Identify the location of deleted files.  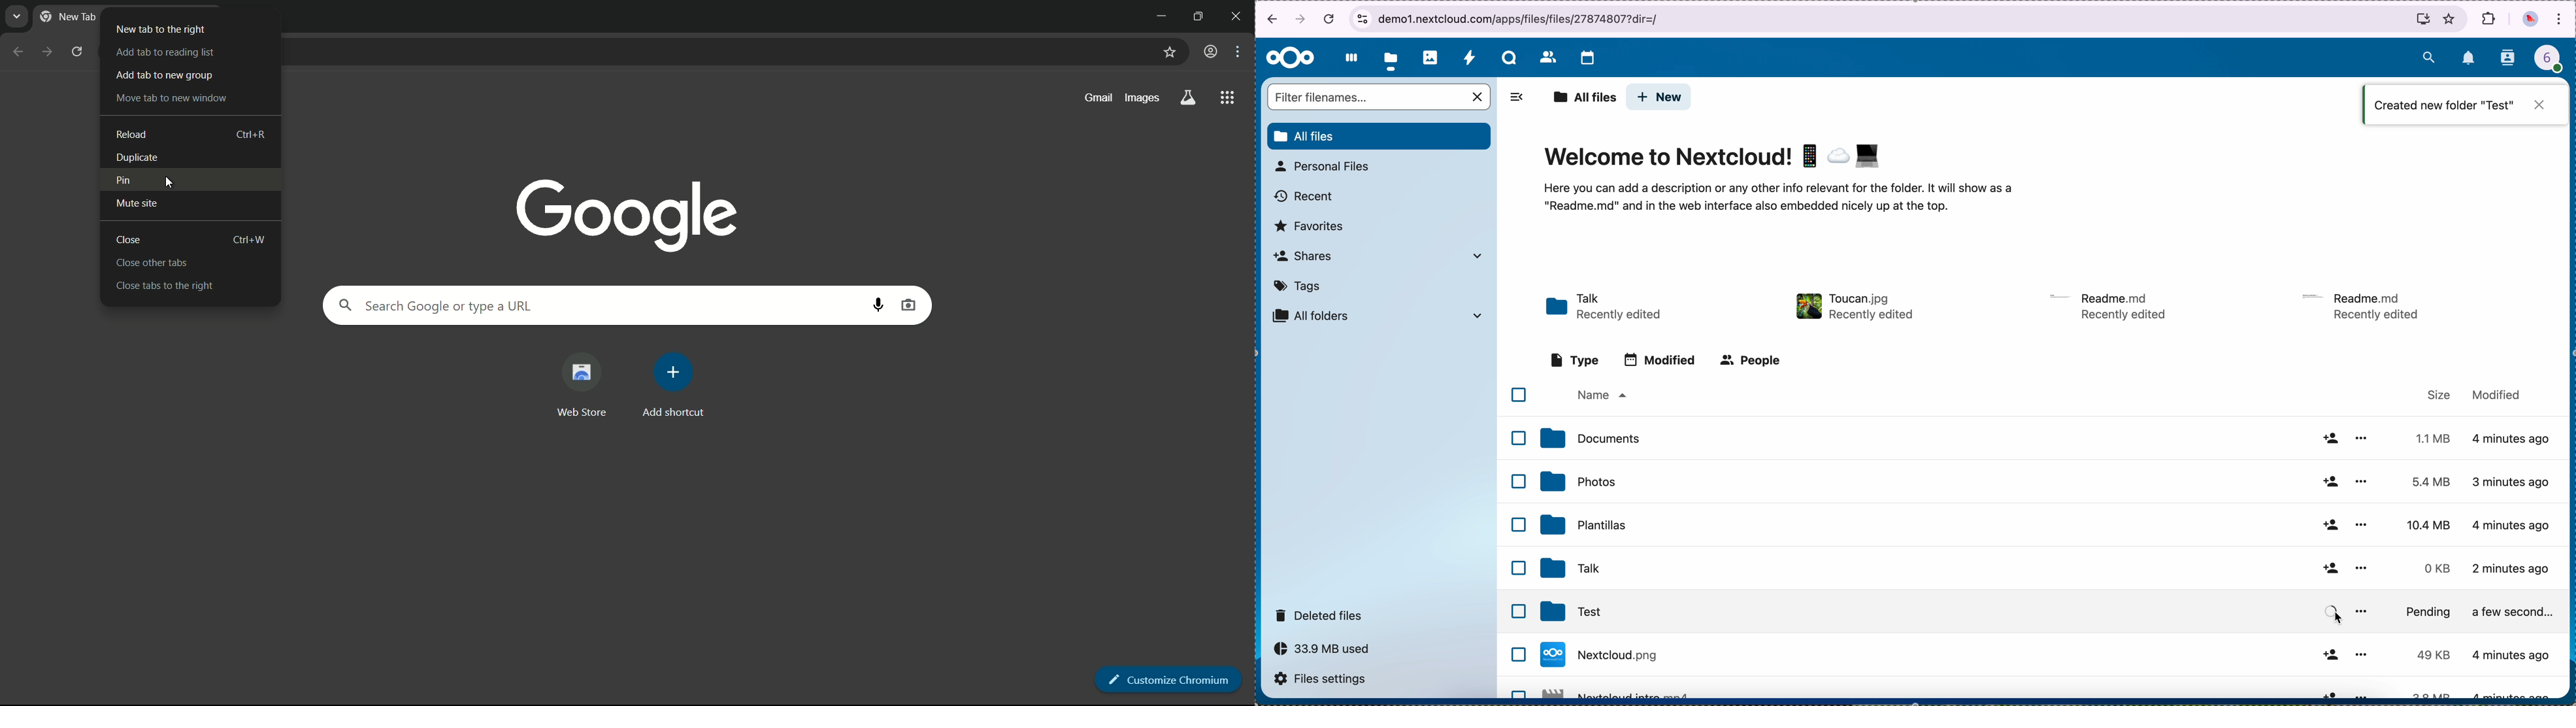
(1321, 615).